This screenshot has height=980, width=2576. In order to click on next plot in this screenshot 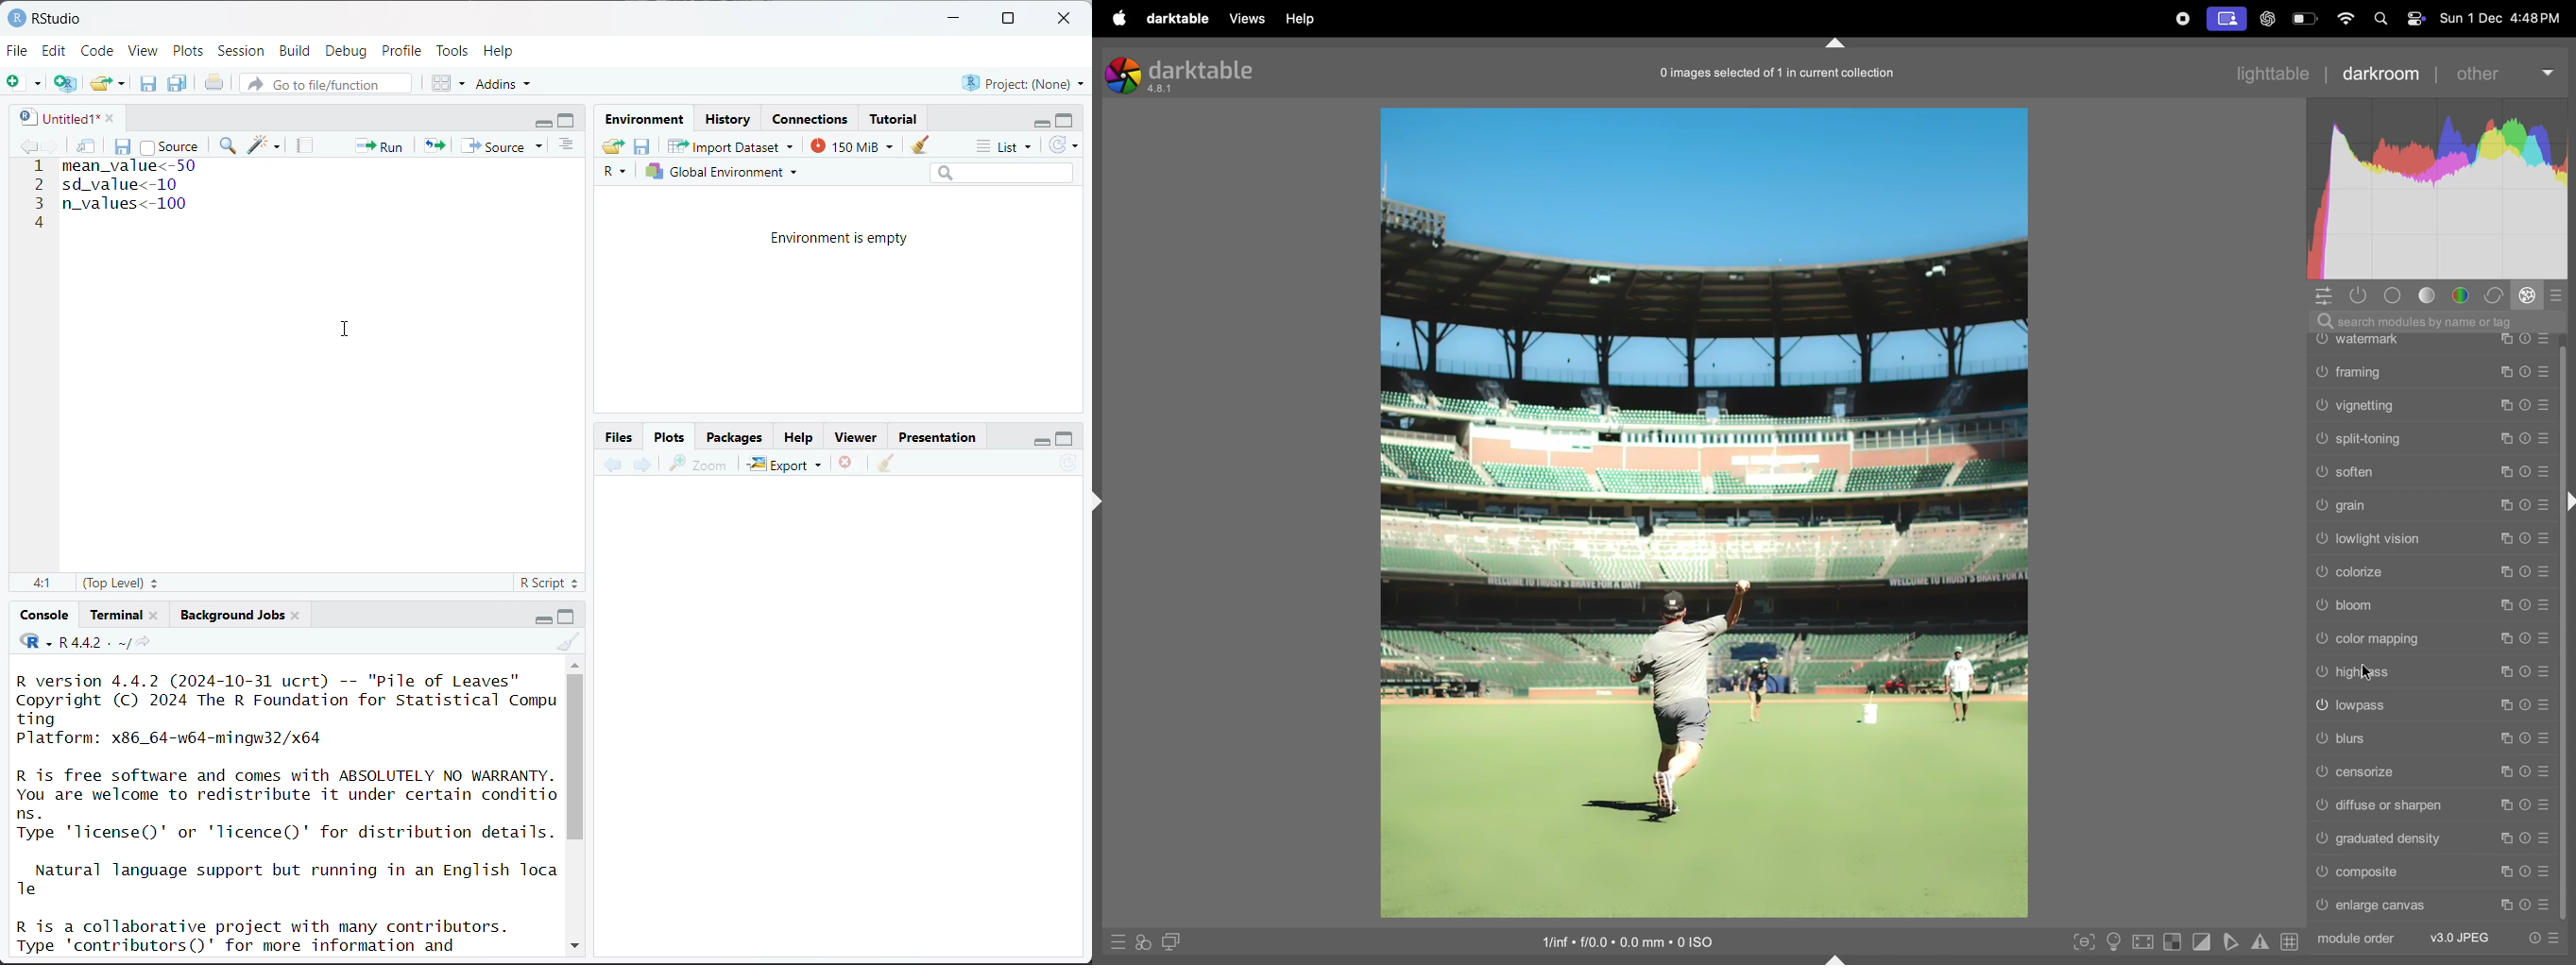, I will do `click(640, 465)`.